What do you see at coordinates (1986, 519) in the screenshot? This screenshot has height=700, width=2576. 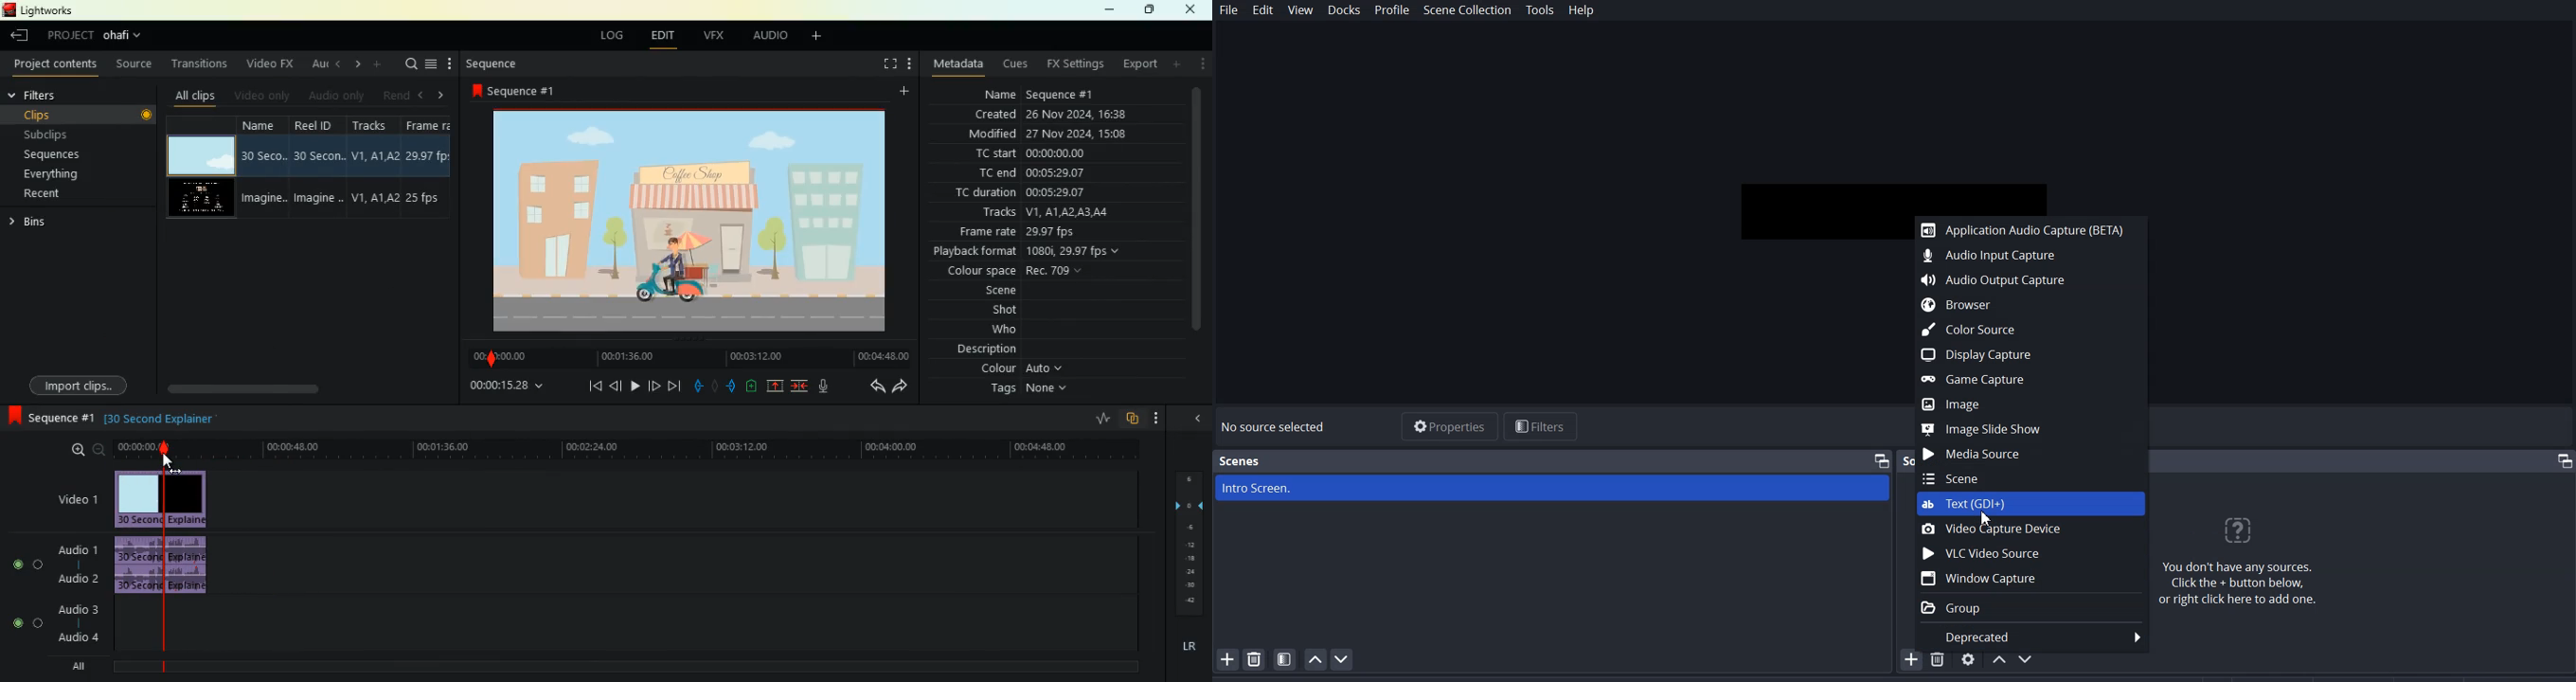 I see `Cursor` at bounding box center [1986, 519].